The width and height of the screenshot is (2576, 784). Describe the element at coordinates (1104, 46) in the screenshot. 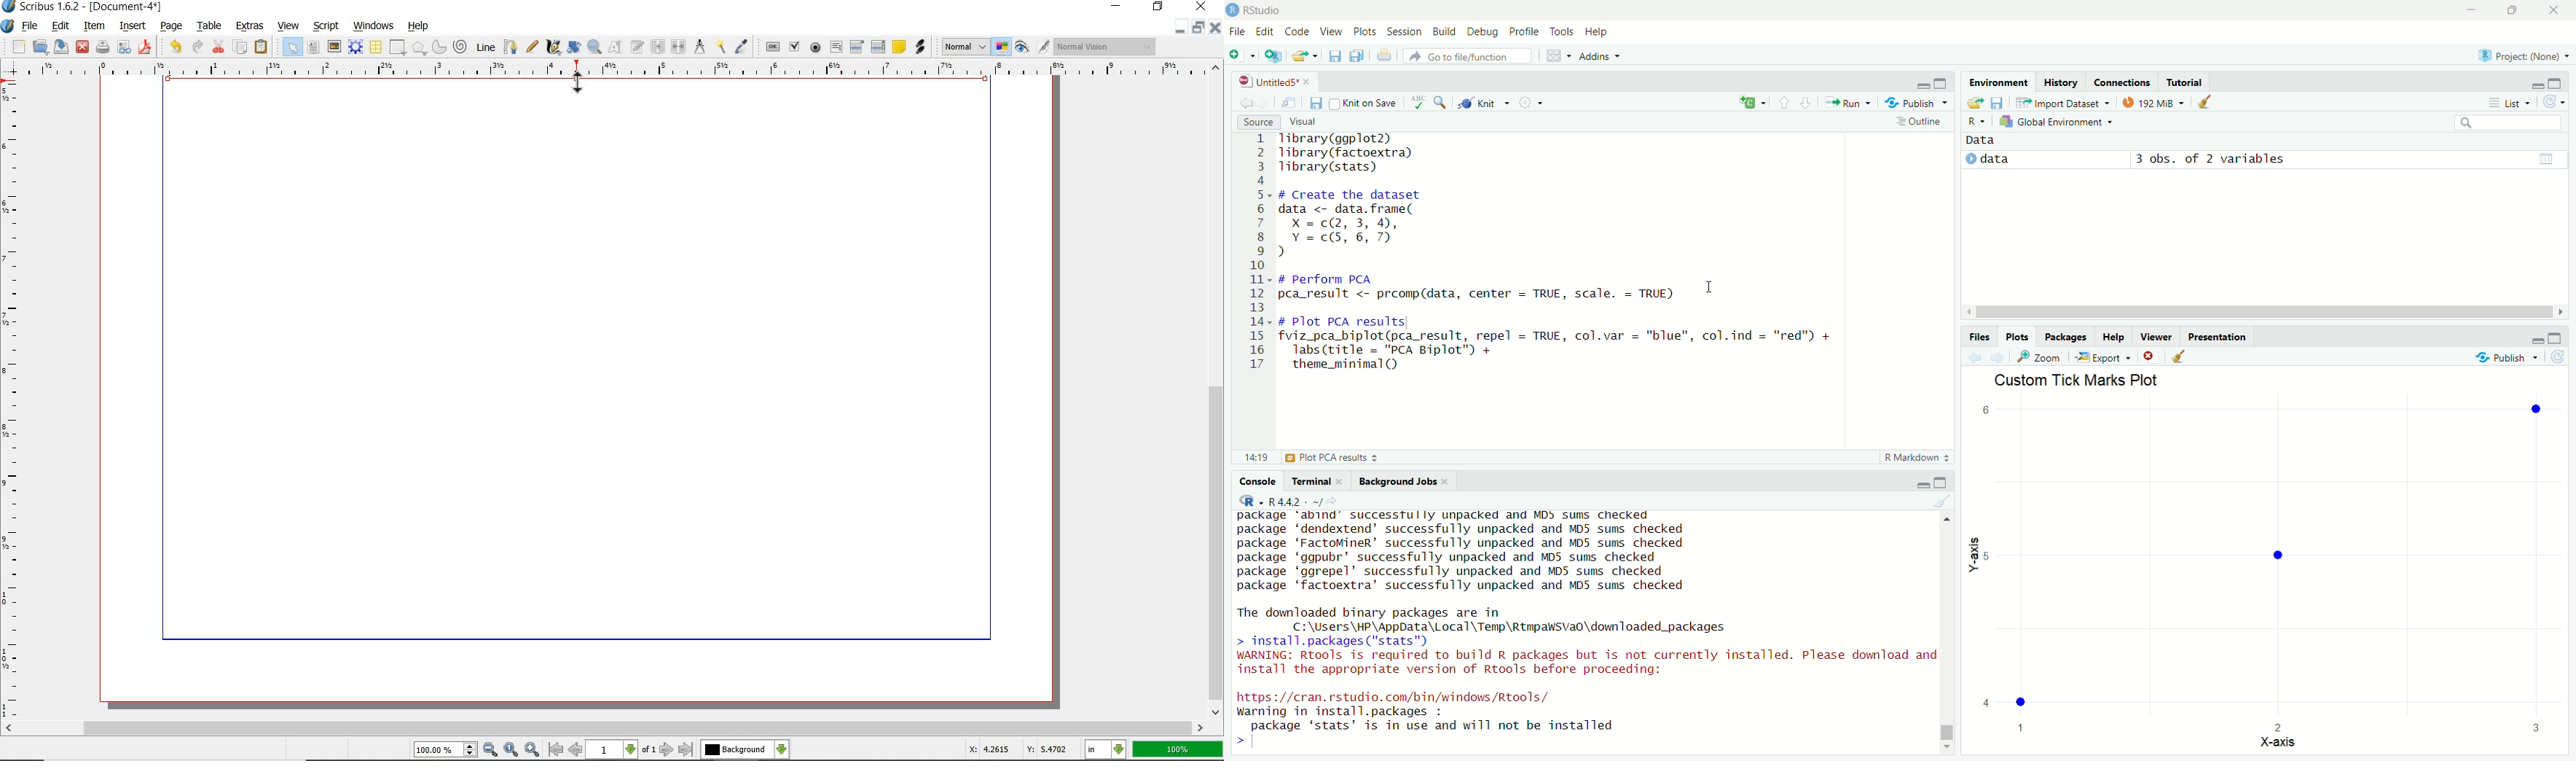

I see `Normal Vision` at that location.